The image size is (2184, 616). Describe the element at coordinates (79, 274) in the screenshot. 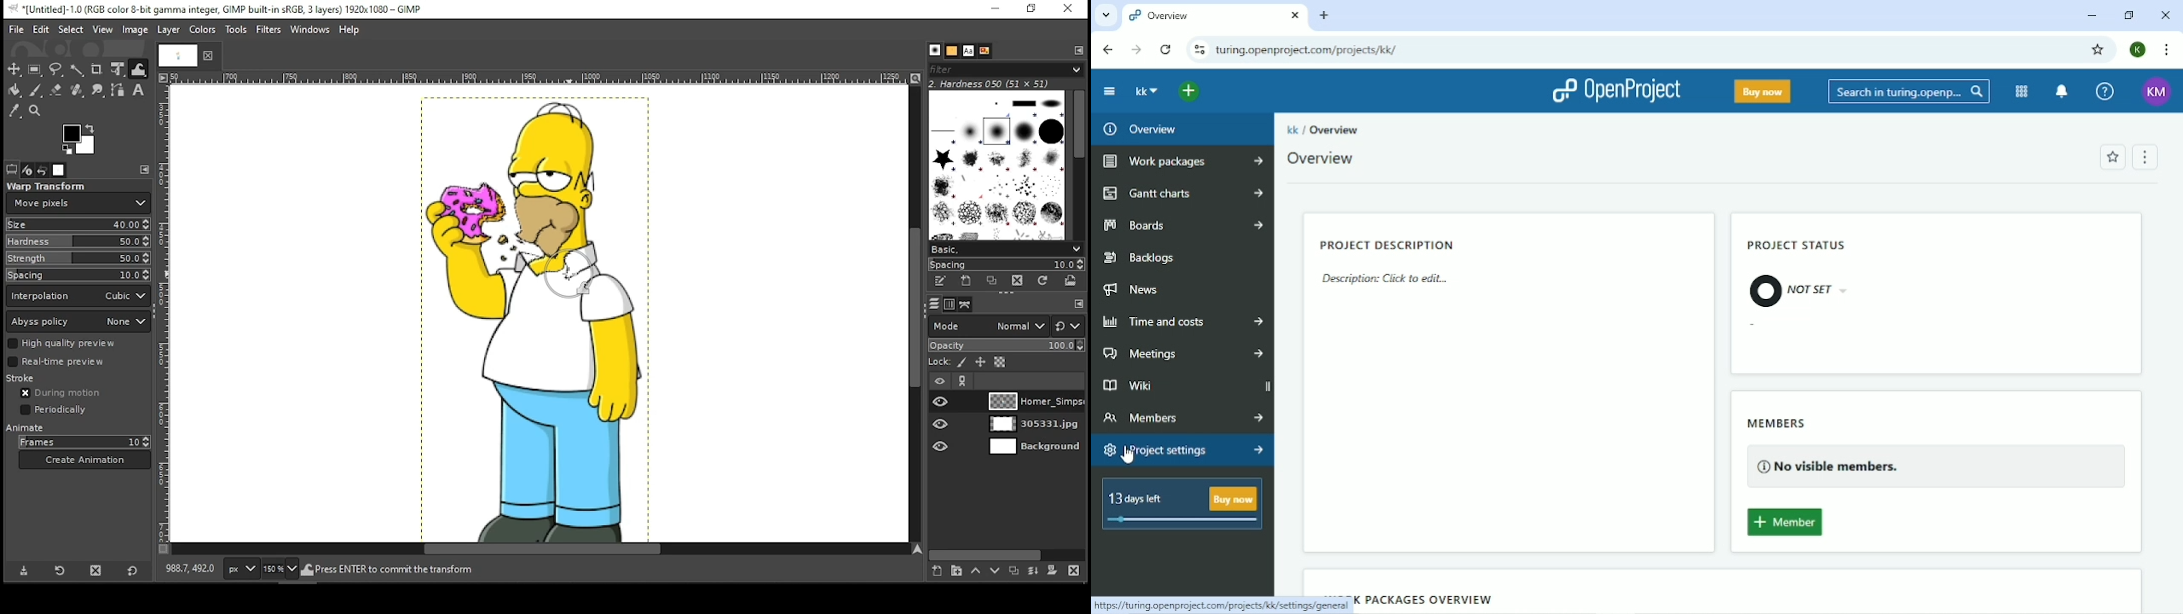

I see `spacing` at that location.